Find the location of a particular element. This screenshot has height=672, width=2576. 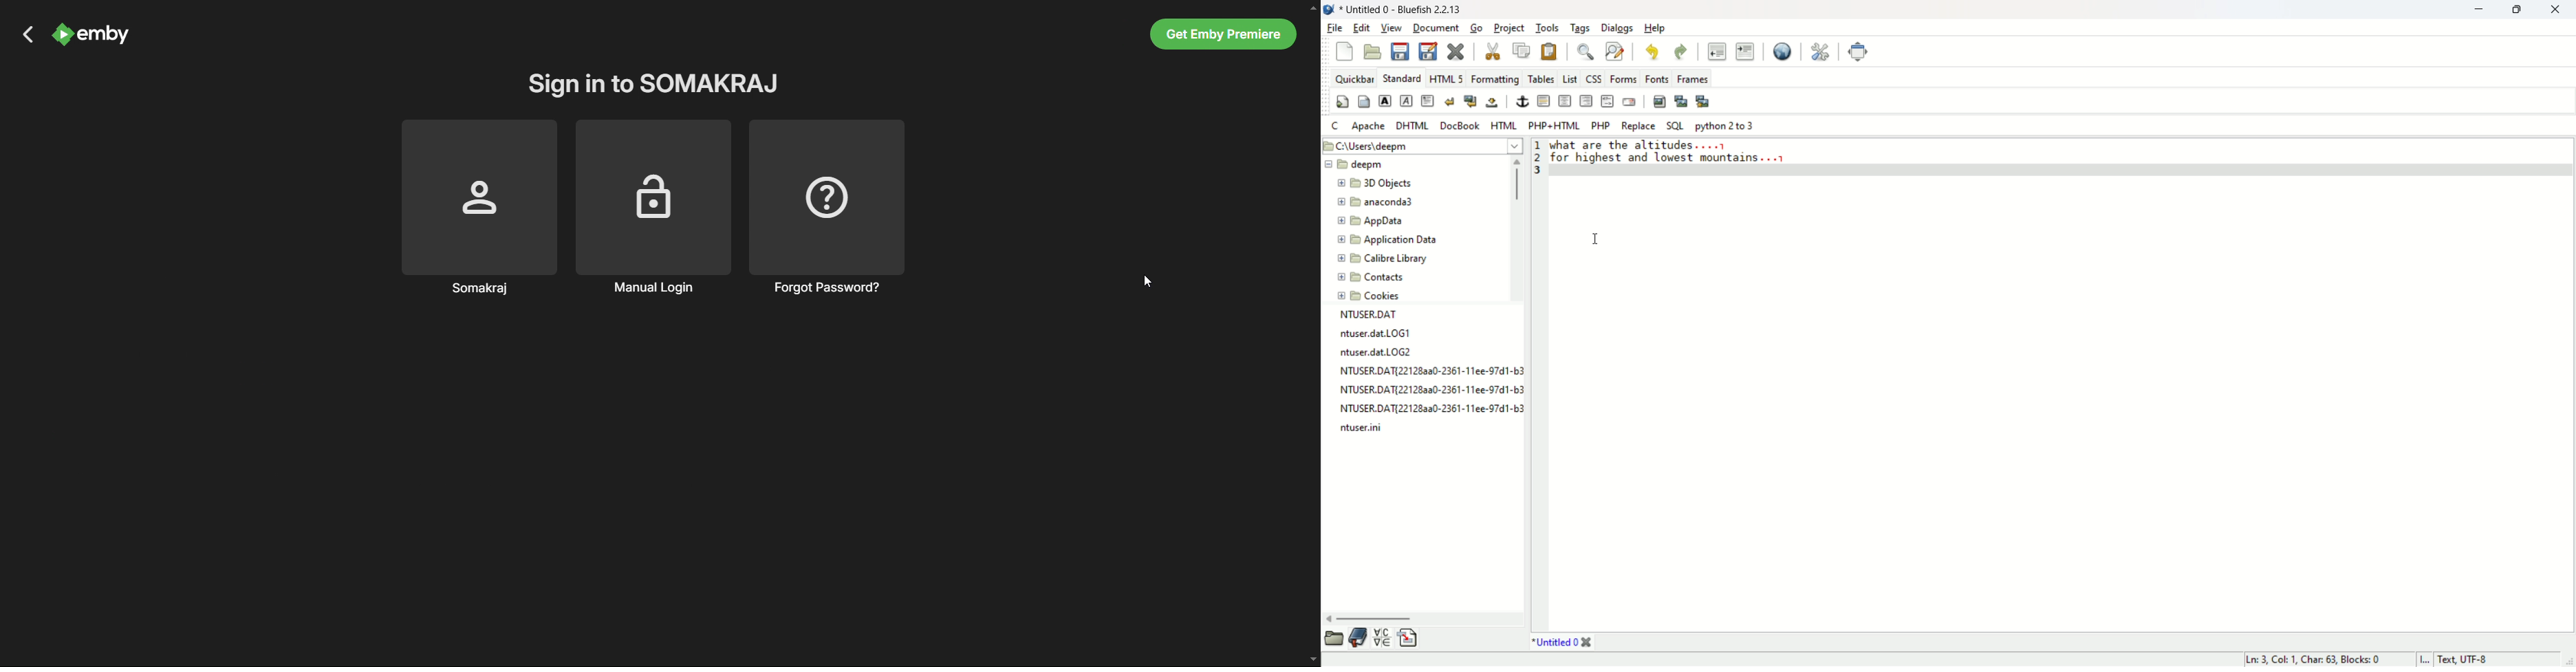

file name is located at coordinates (1431, 373).